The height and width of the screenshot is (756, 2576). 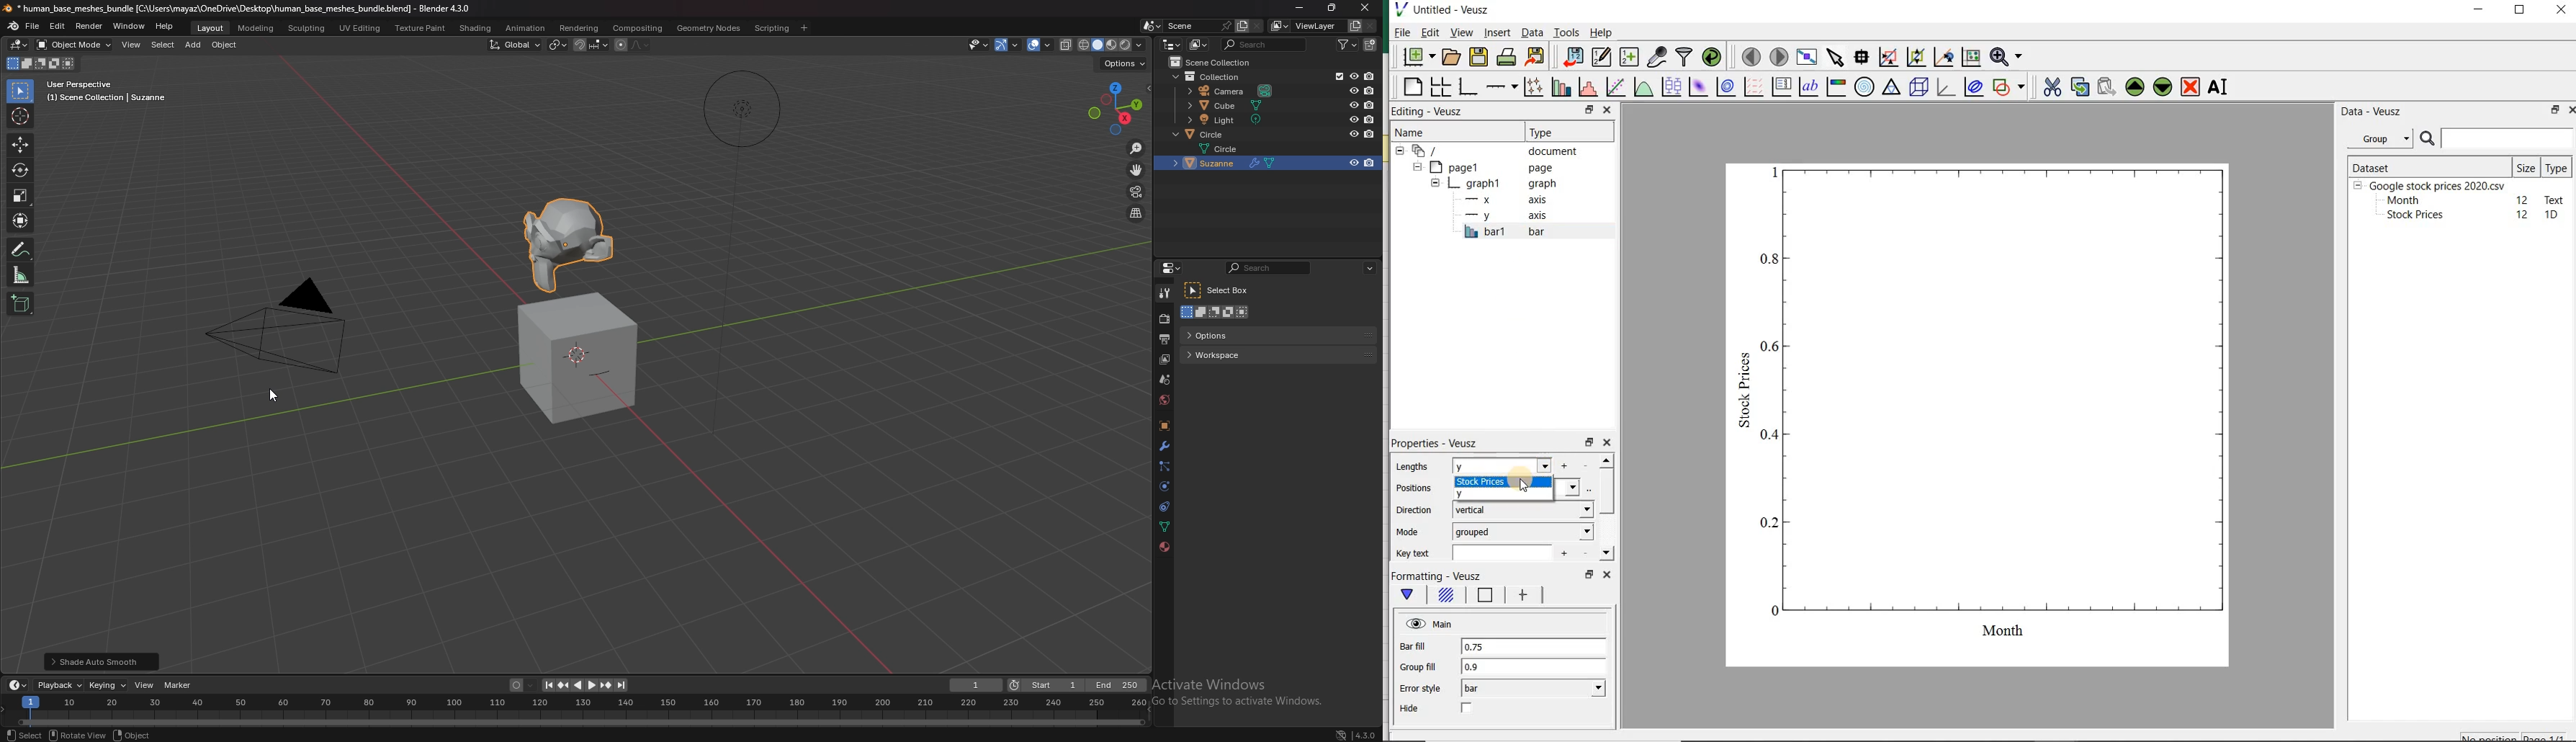 What do you see at coordinates (1506, 58) in the screenshot?
I see `print the document` at bounding box center [1506, 58].